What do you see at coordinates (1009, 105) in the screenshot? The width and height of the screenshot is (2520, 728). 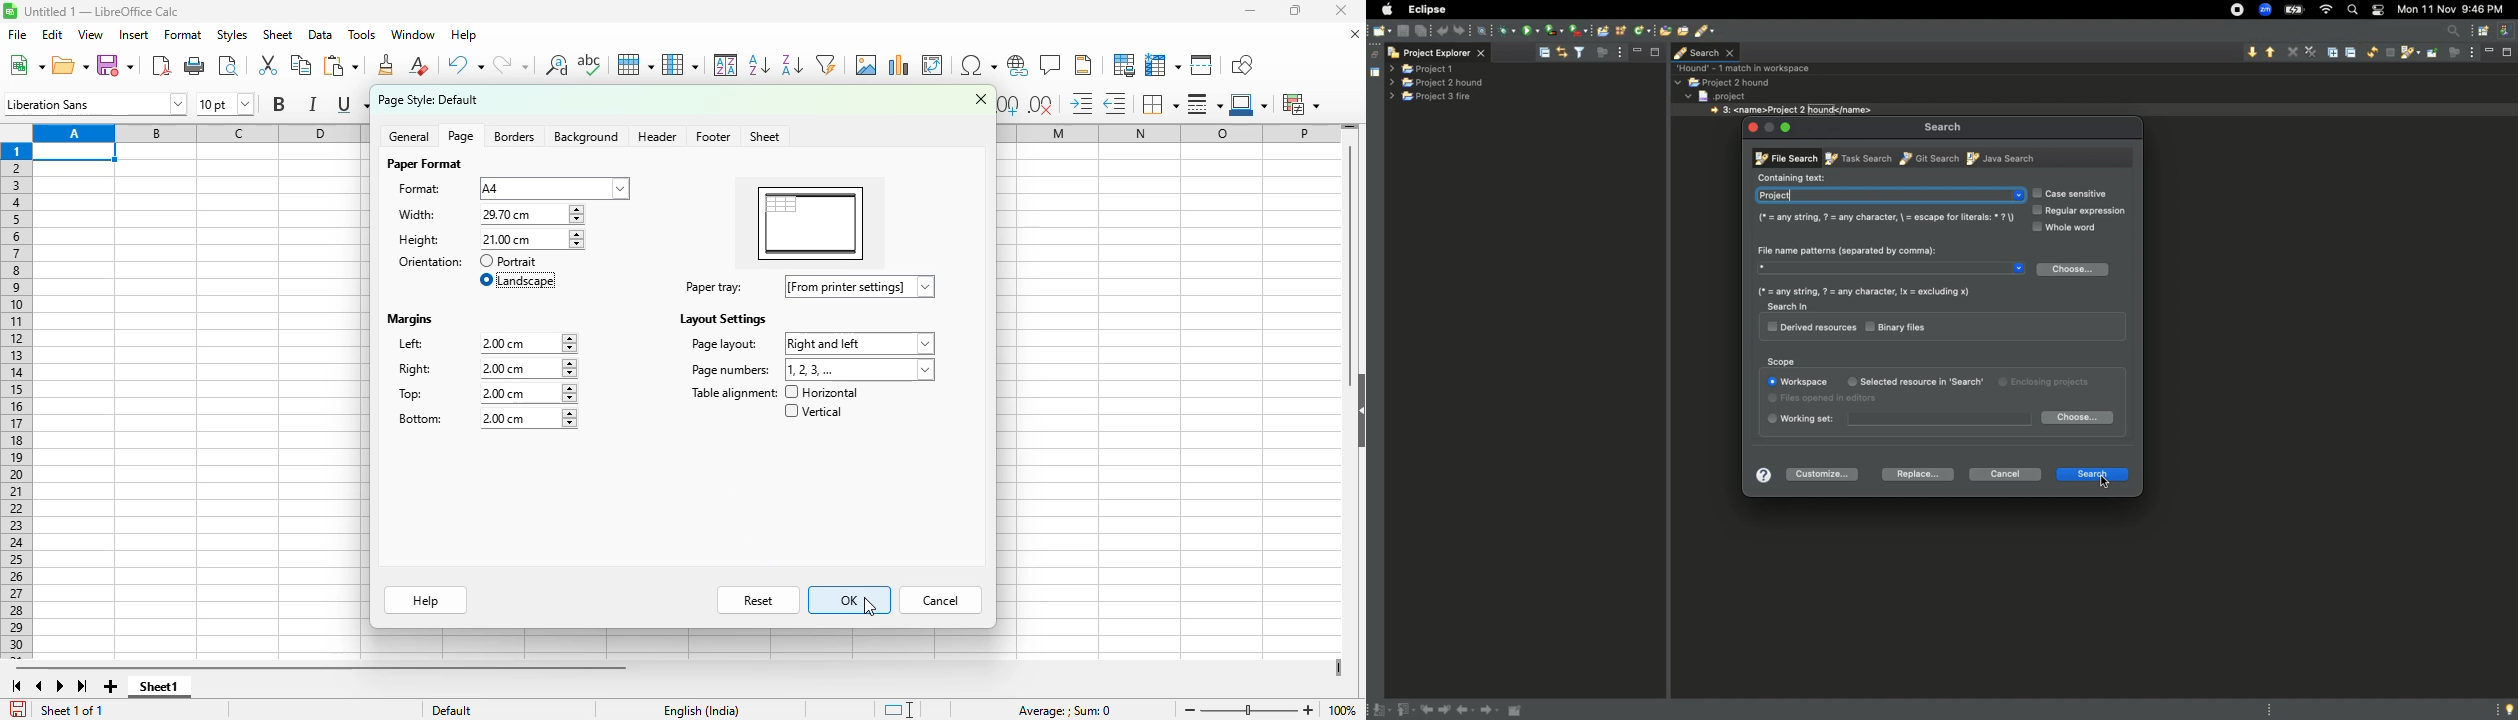 I see `add decimal` at bounding box center [1009, 105].